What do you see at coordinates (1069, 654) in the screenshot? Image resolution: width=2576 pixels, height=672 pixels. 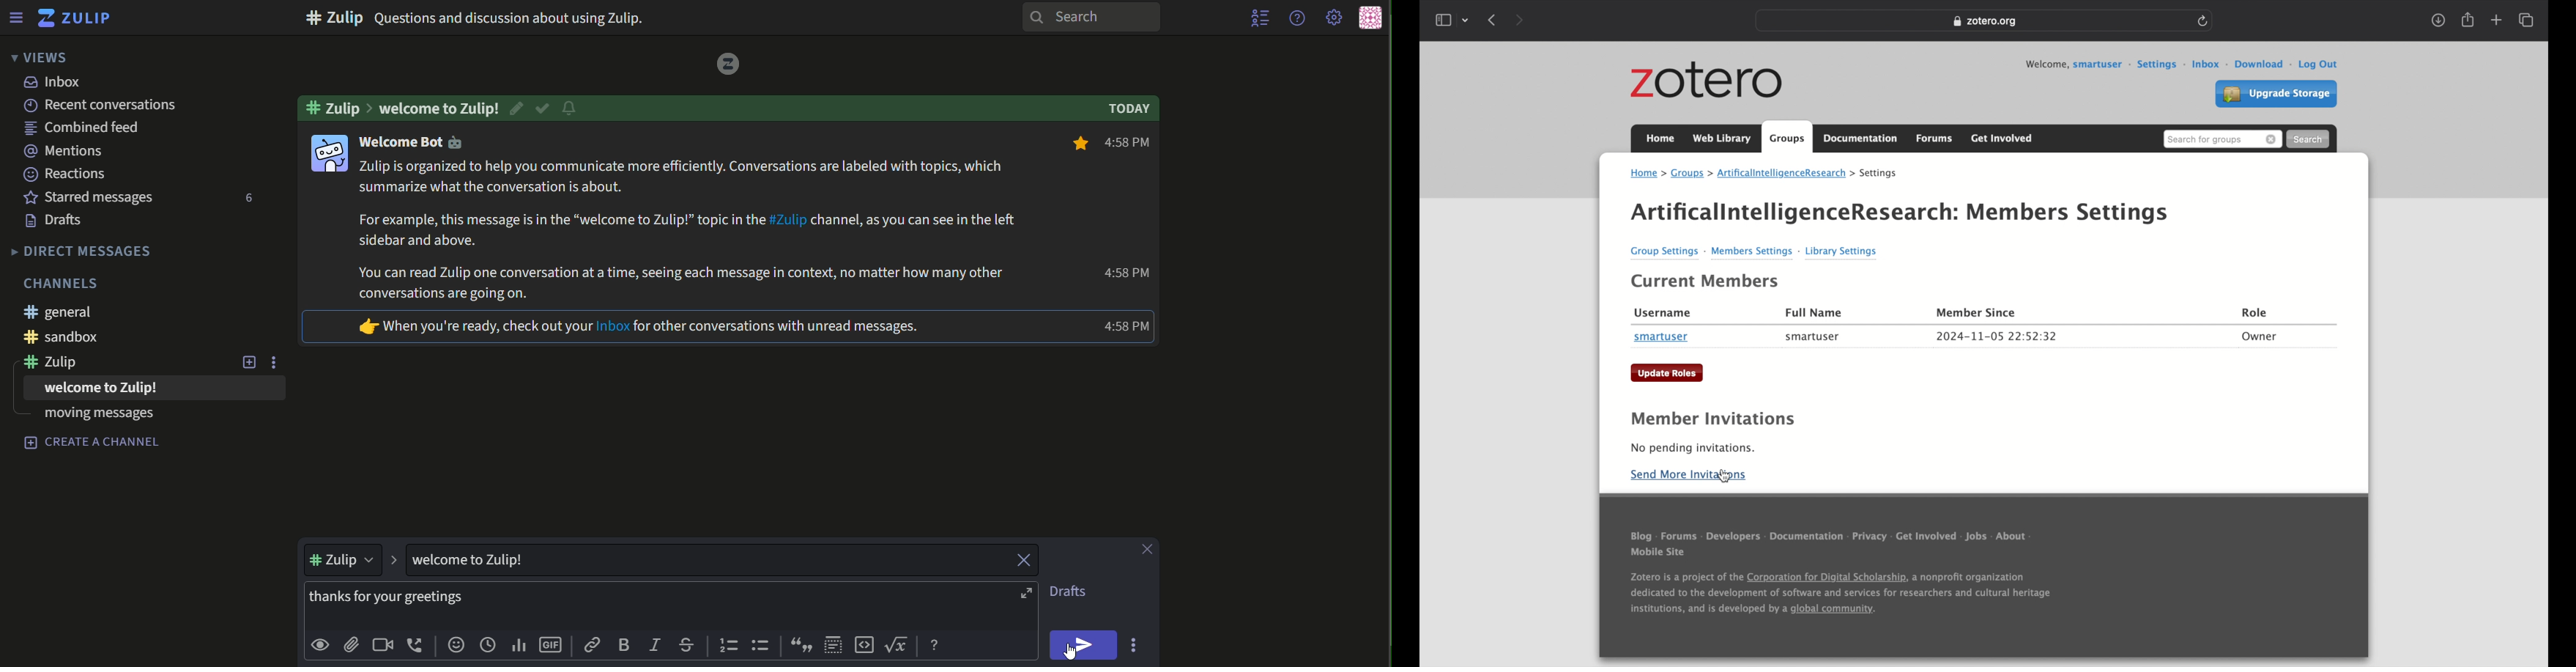 I see `Cursor` at bounding box center [1069, 654].